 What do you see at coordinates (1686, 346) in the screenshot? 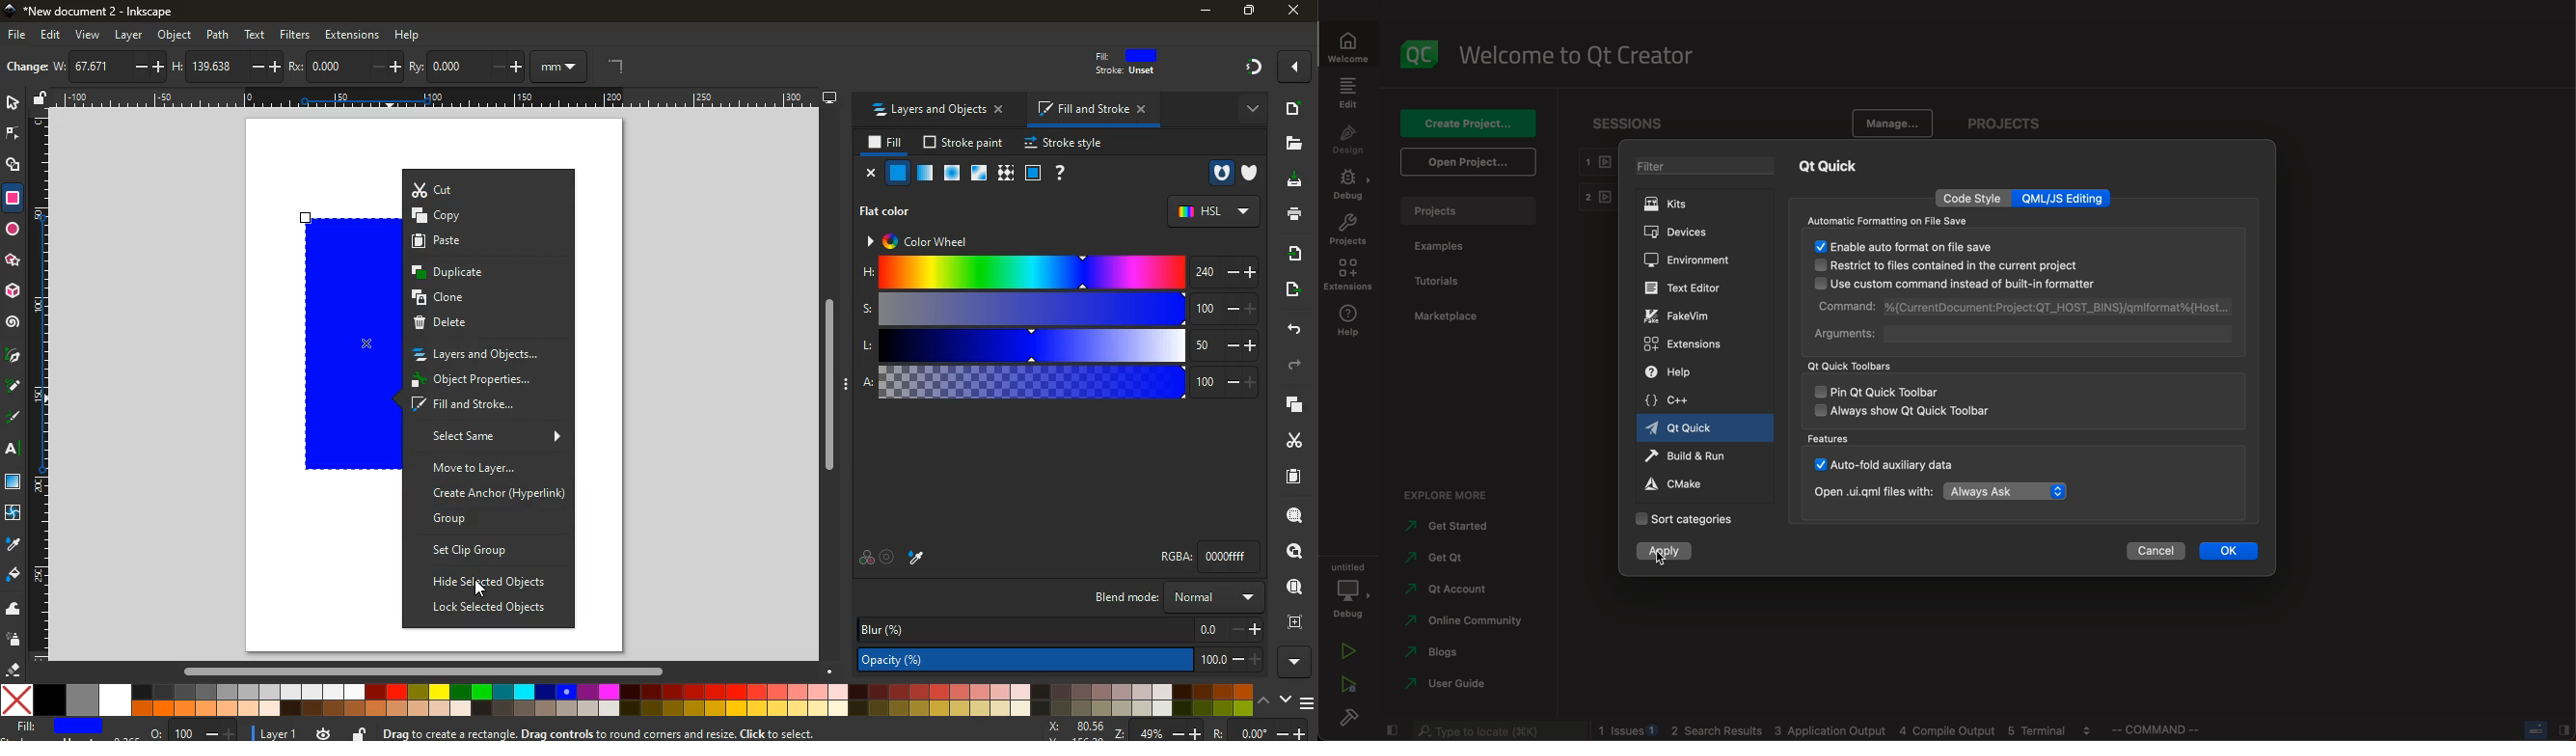
I see `extensions` at bounding box center [1686, 346].